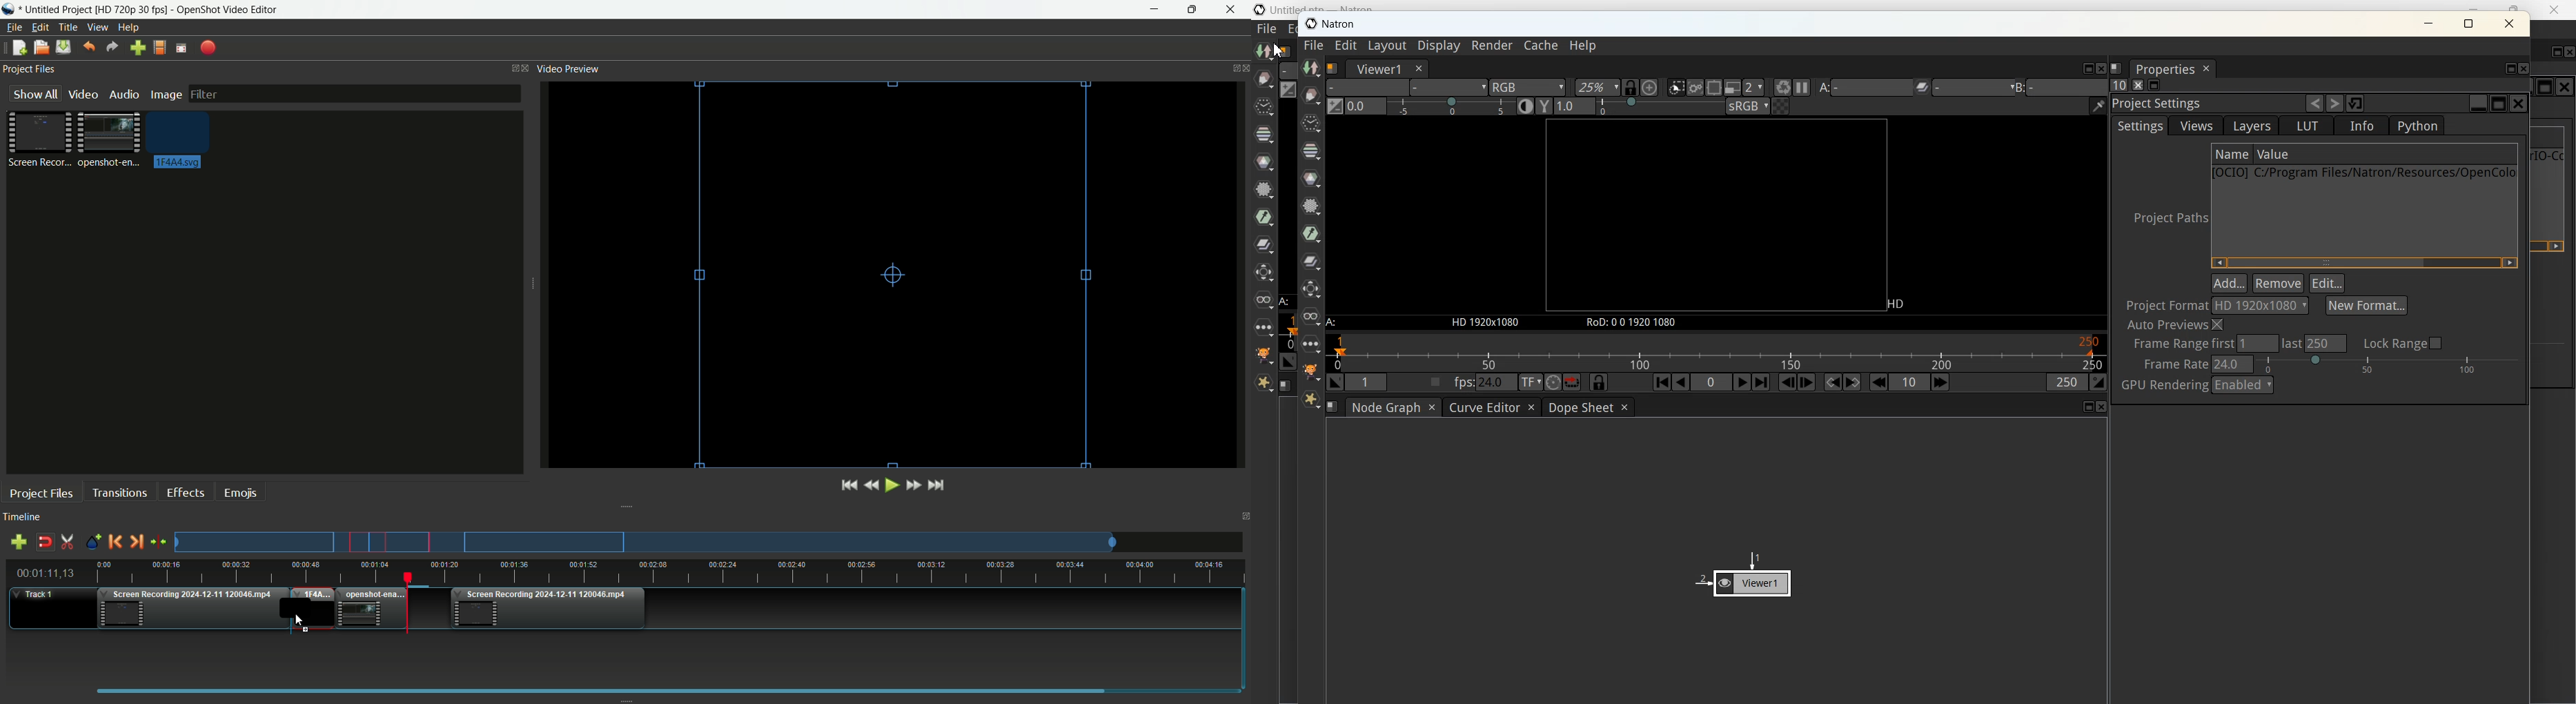  What do you see at coordinates (158, 49) in the screenshot?
I see `Profile` at bounding box center [158, 49].